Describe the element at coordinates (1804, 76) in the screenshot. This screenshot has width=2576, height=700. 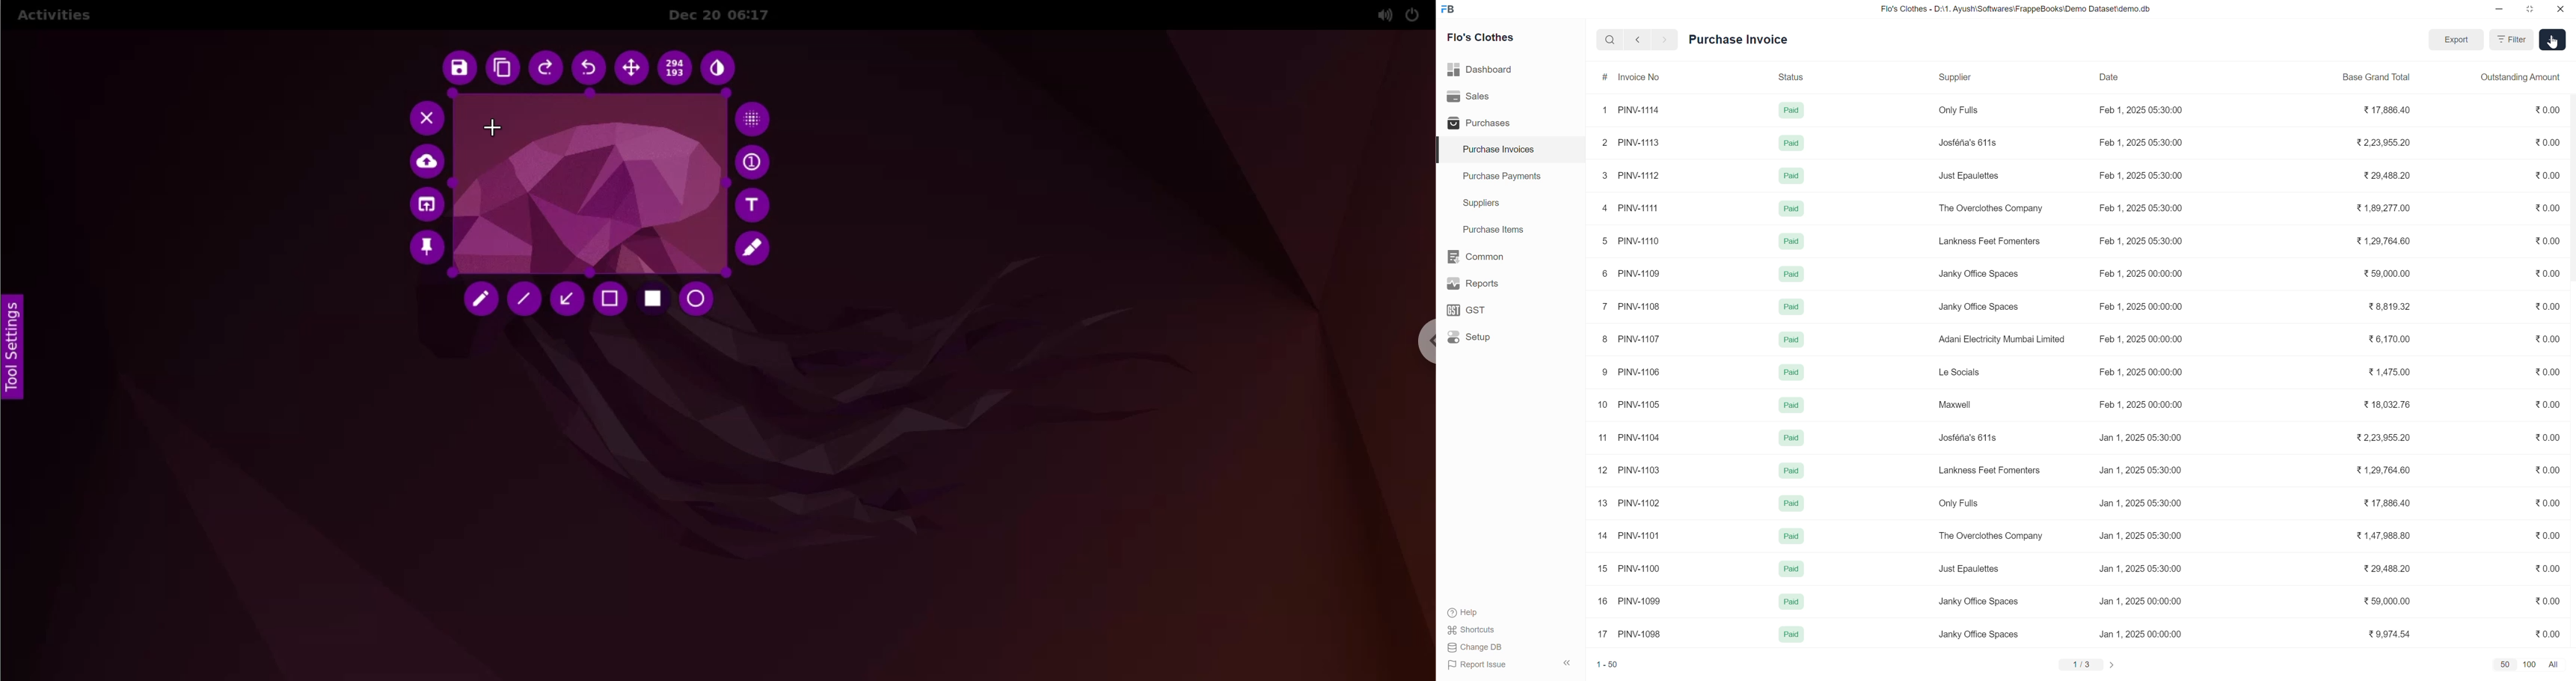
I see `Status` at that location.